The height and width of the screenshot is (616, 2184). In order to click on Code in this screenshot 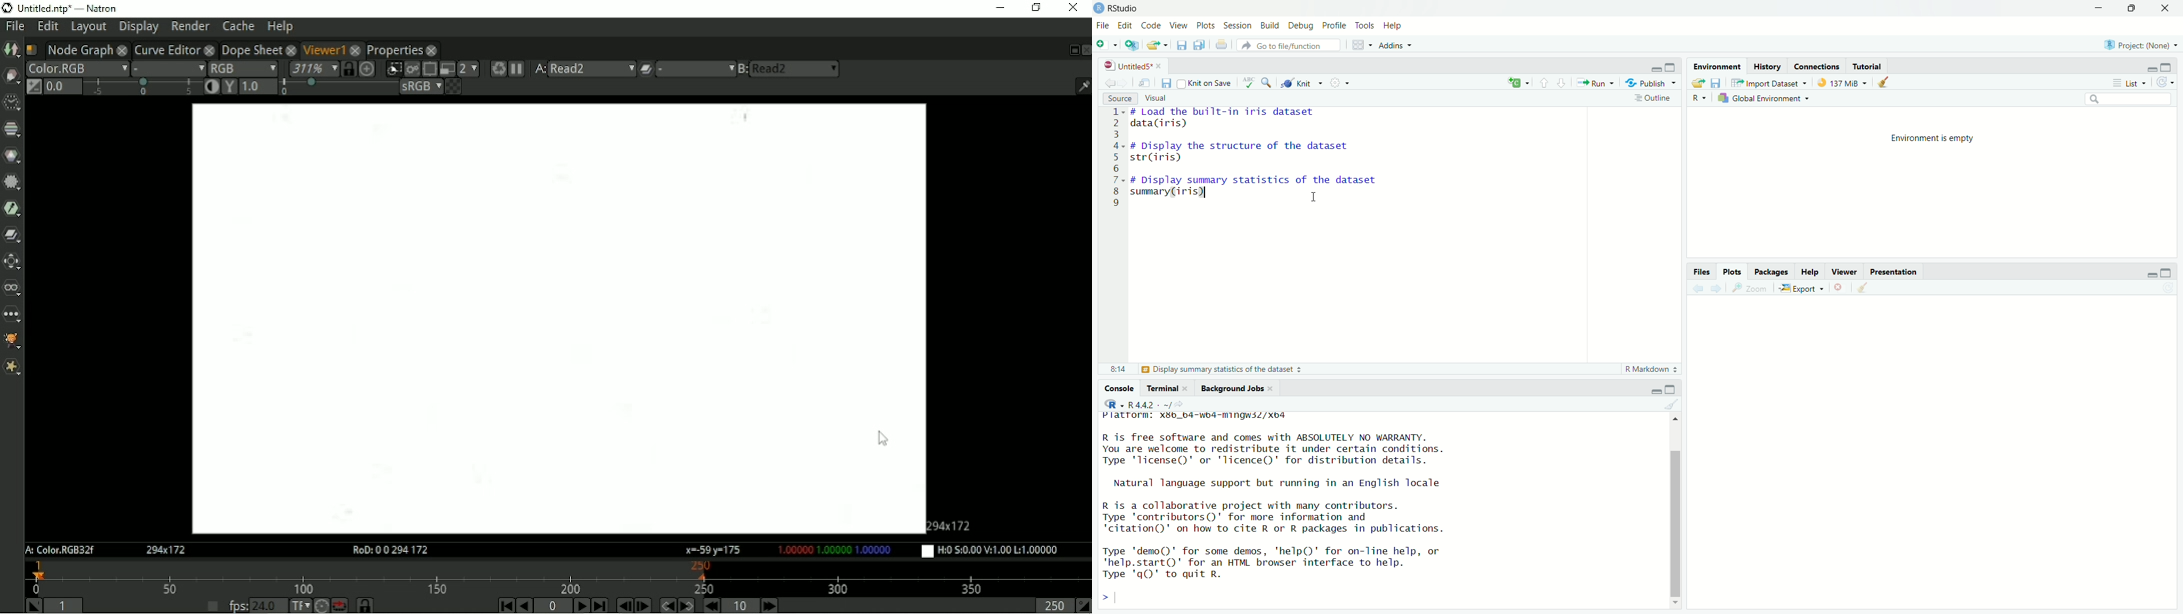, I will do `click(1151, 26)`.